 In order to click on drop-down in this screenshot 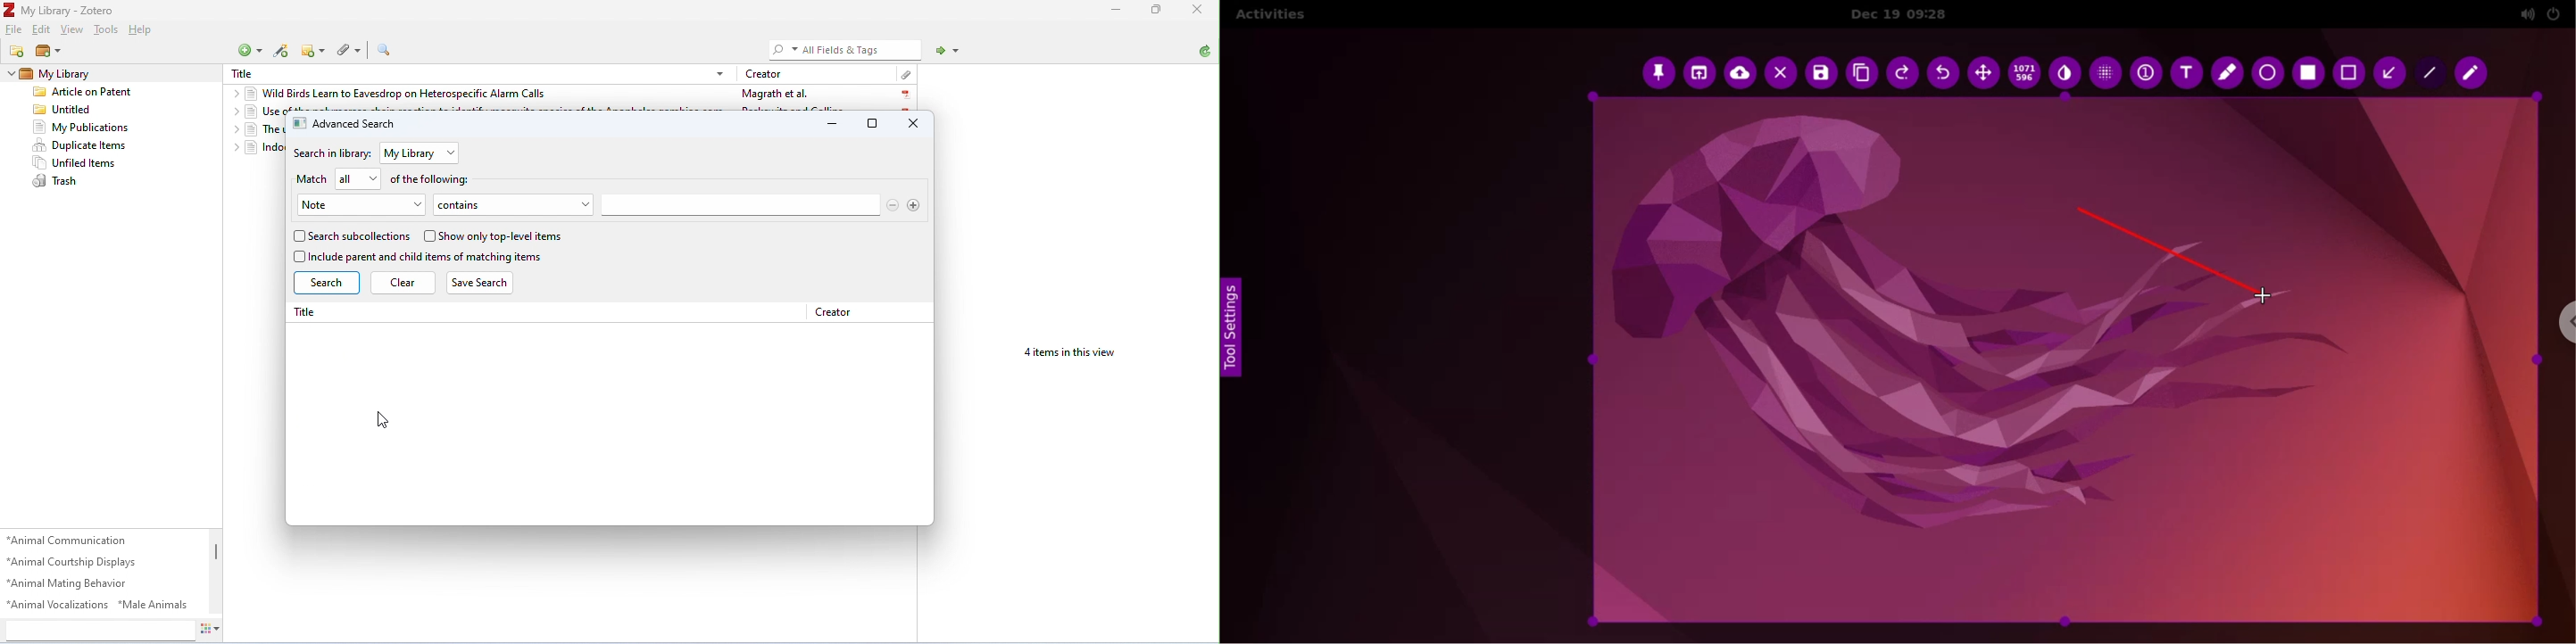, I will do `click(374, 178)`.